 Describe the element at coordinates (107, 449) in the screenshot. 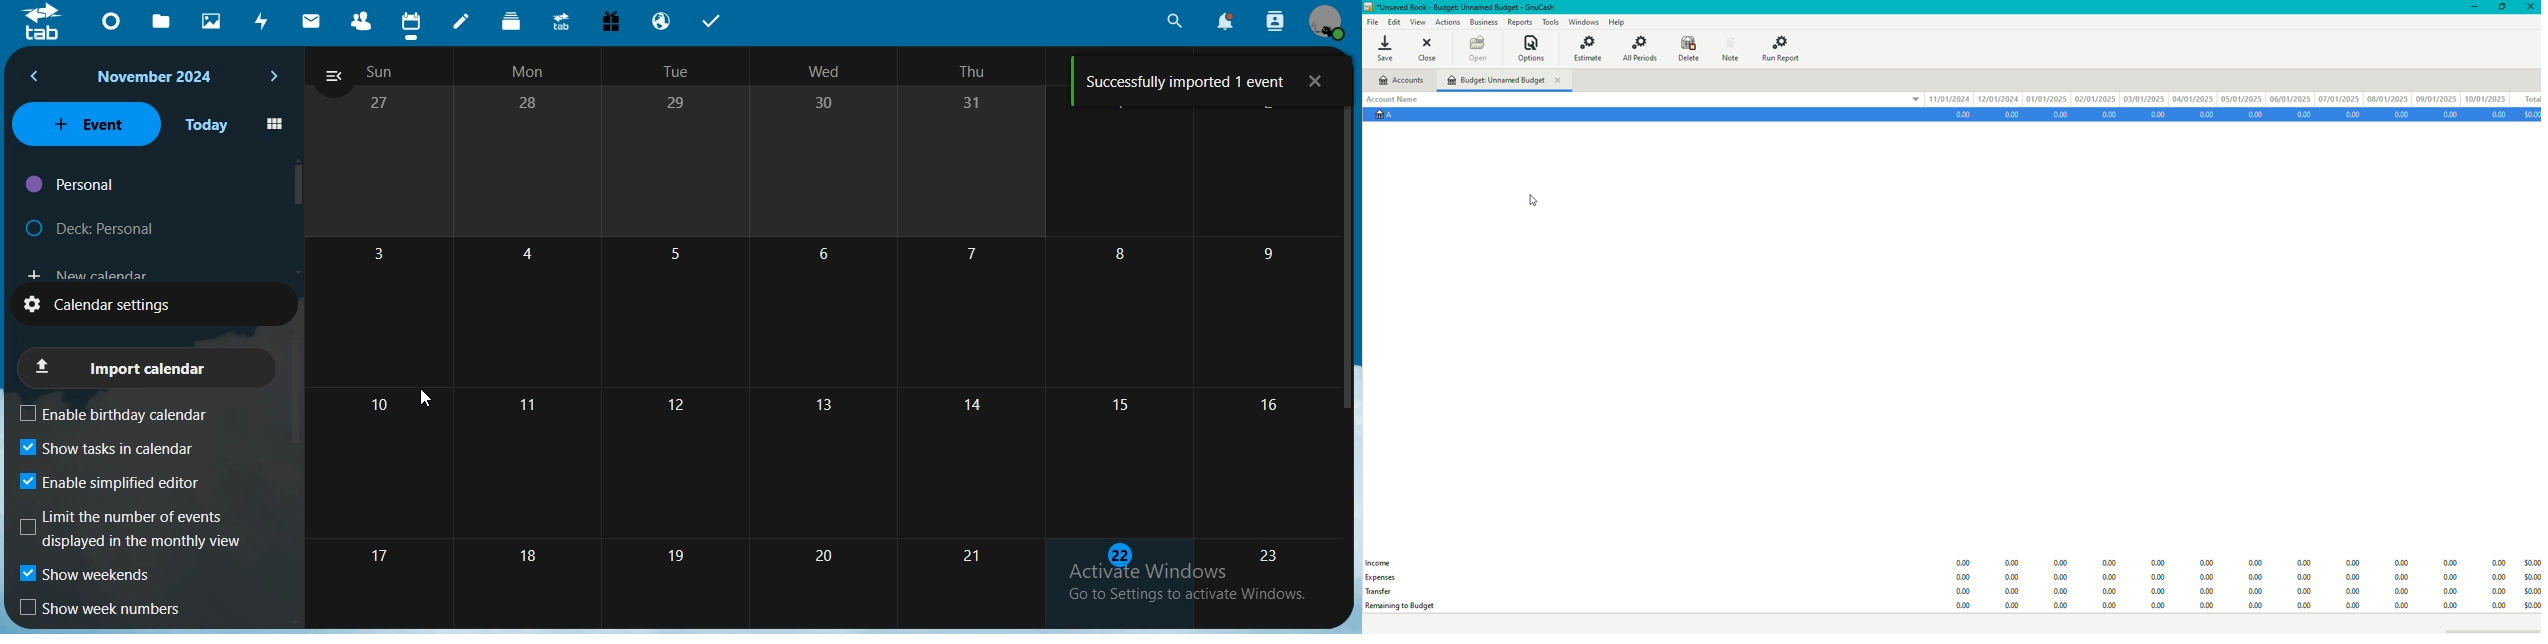

I see `show tasks in calendar` at that location.